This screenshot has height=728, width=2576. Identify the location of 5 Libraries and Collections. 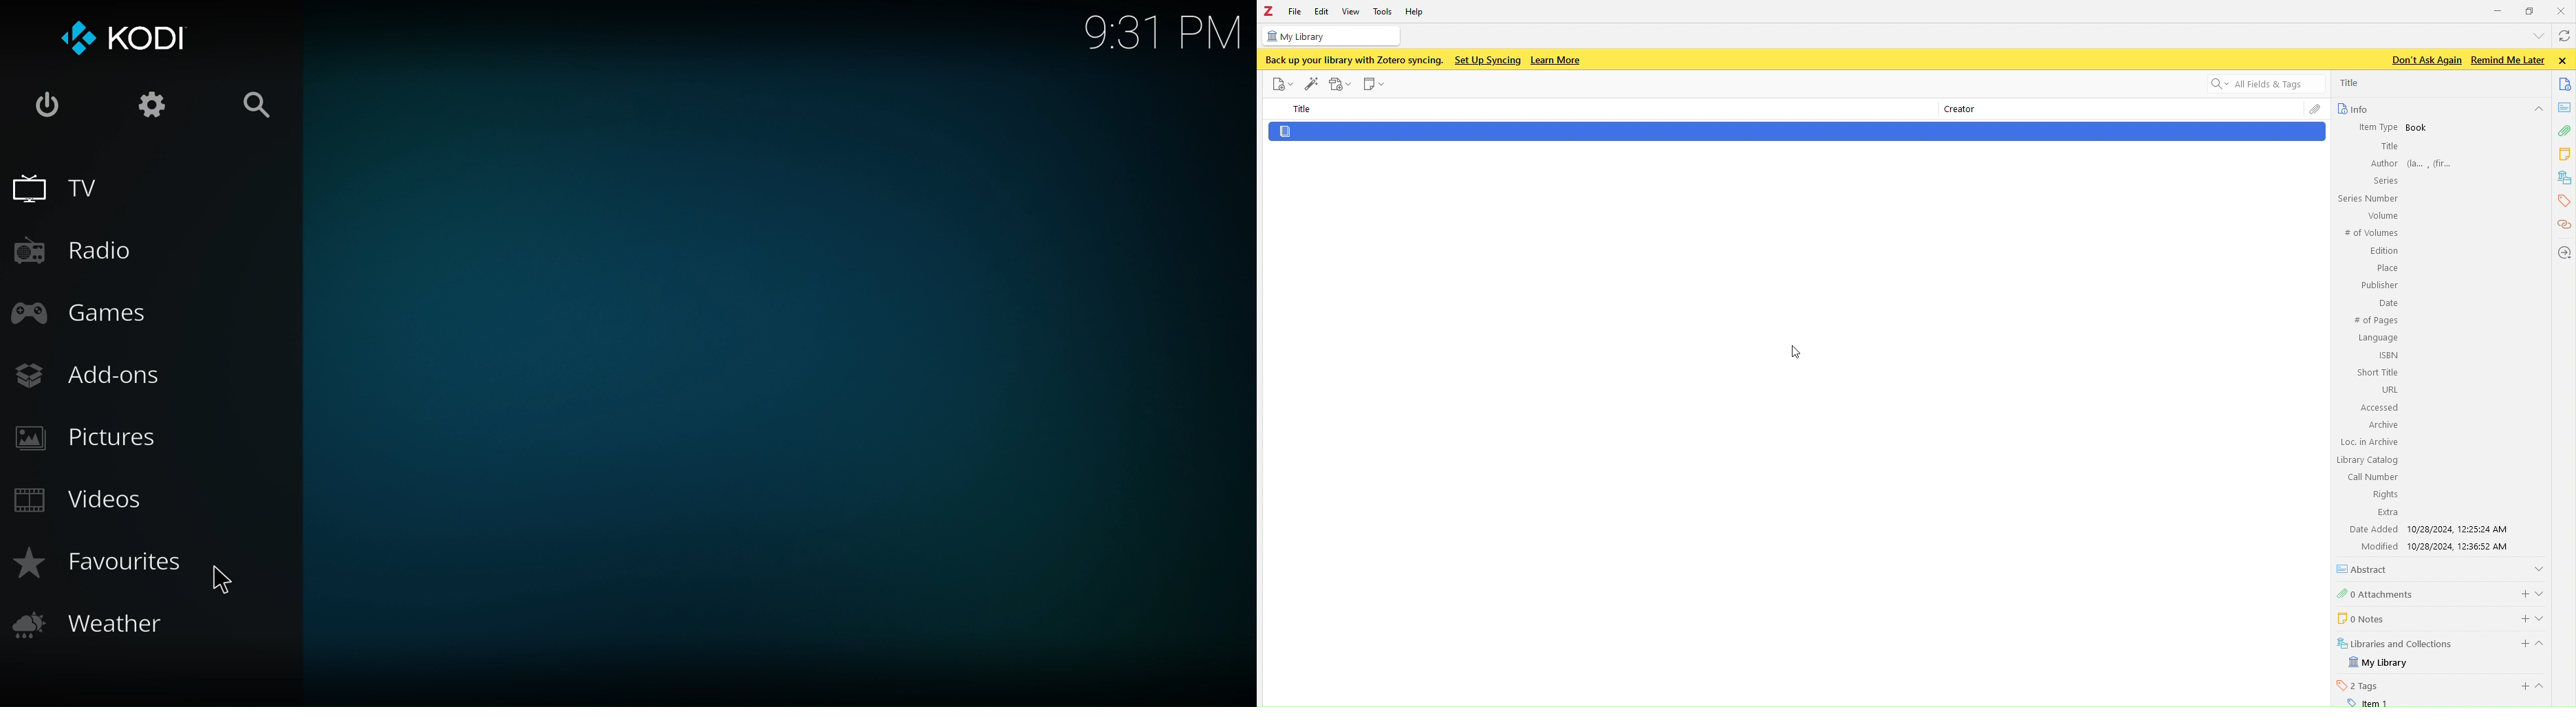
(2396, 642).